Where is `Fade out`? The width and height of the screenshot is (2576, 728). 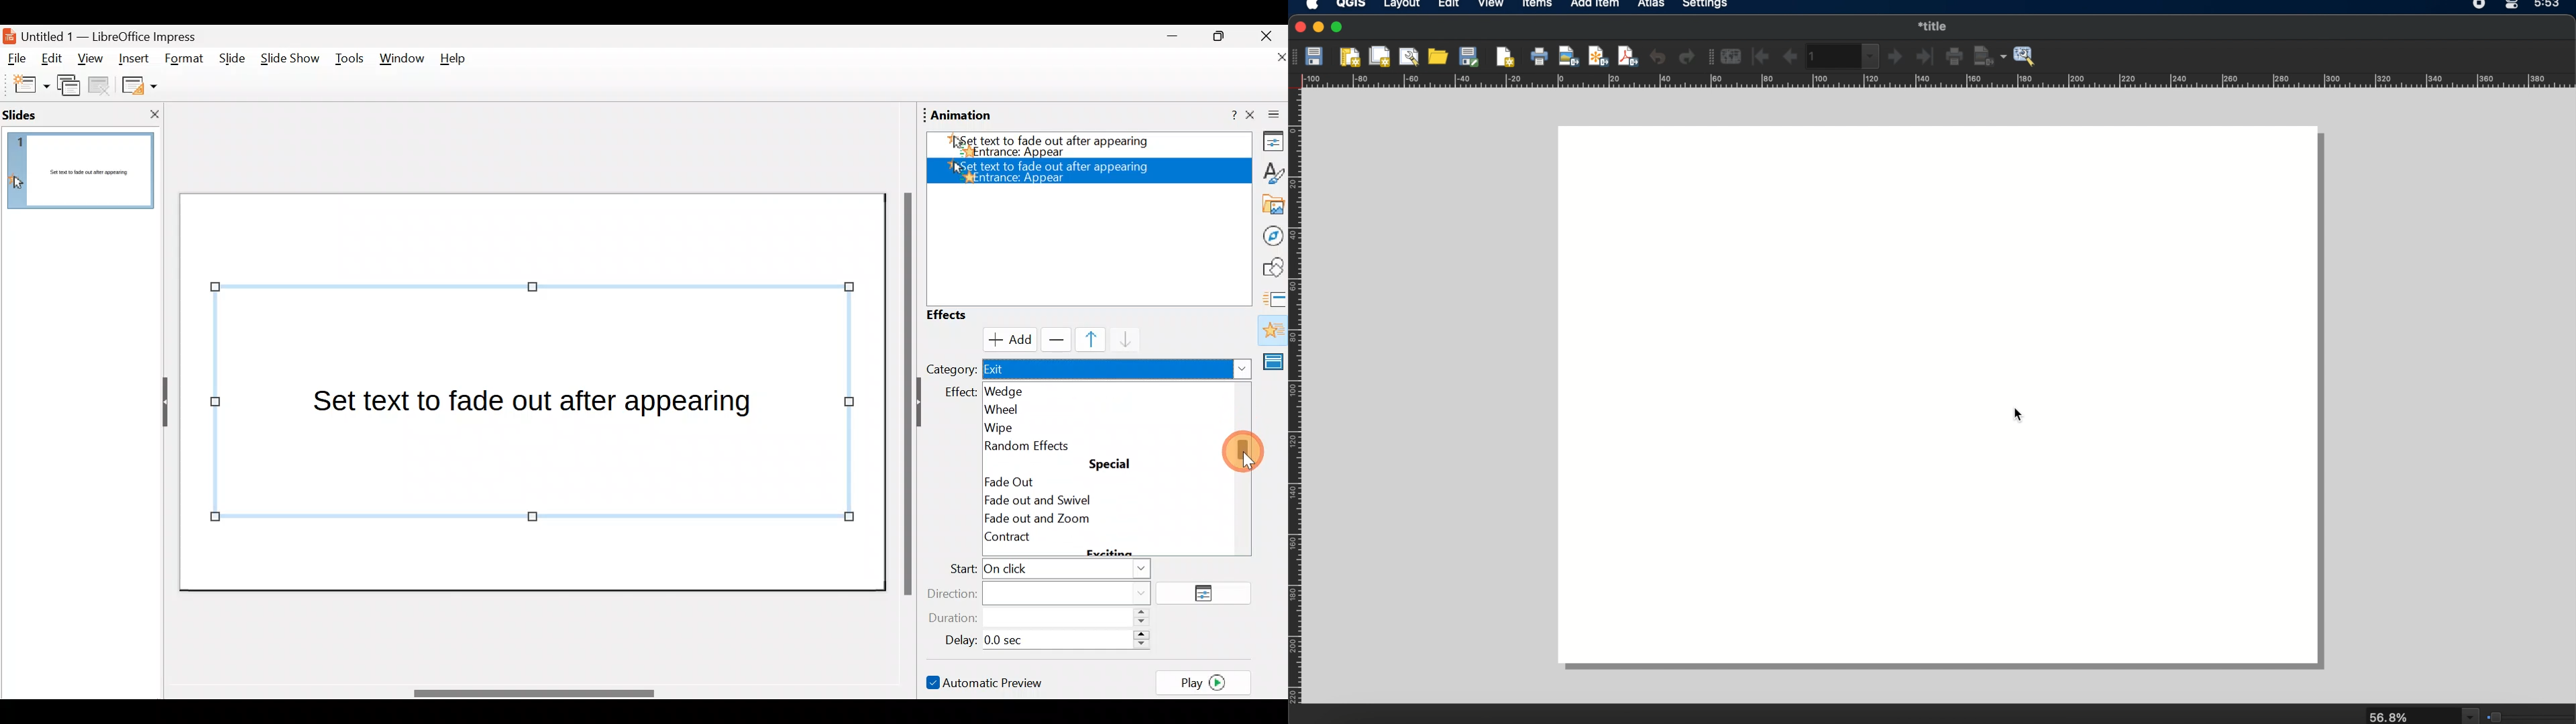 Fade out is located at coordinates (1011, 479).